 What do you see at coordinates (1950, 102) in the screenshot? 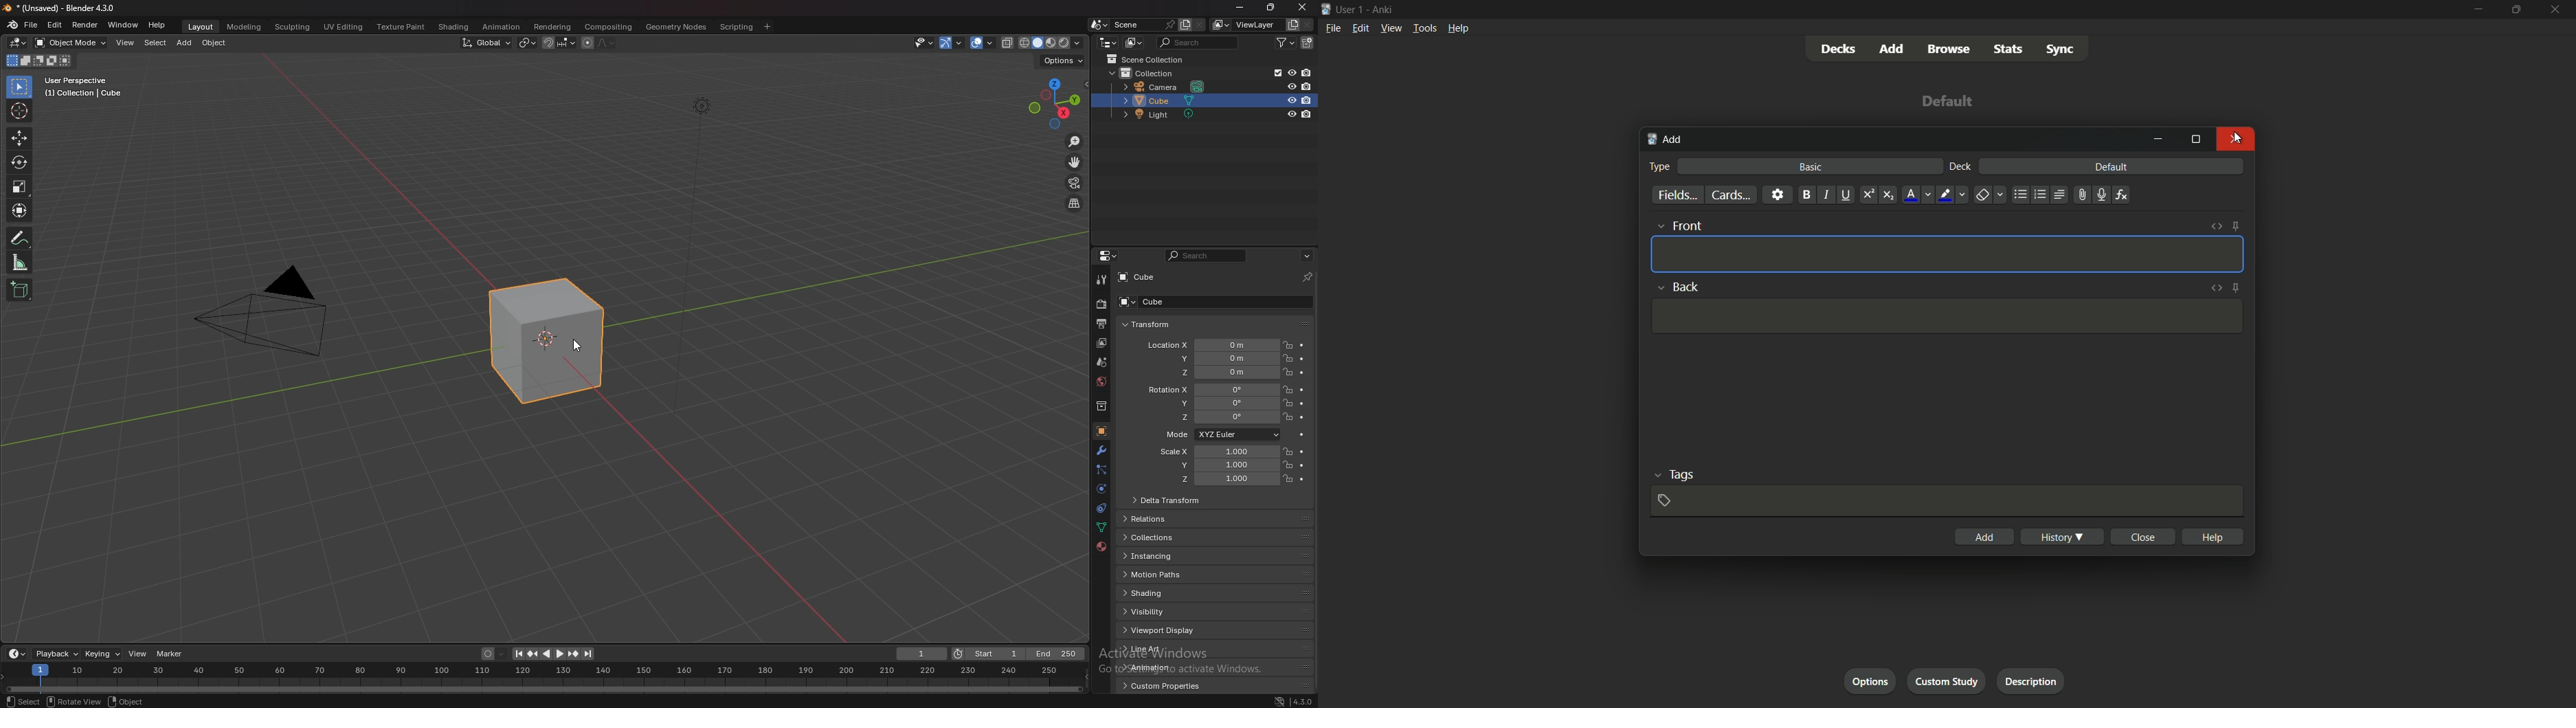
I see `deck name` at bounding box center [1950, 102].